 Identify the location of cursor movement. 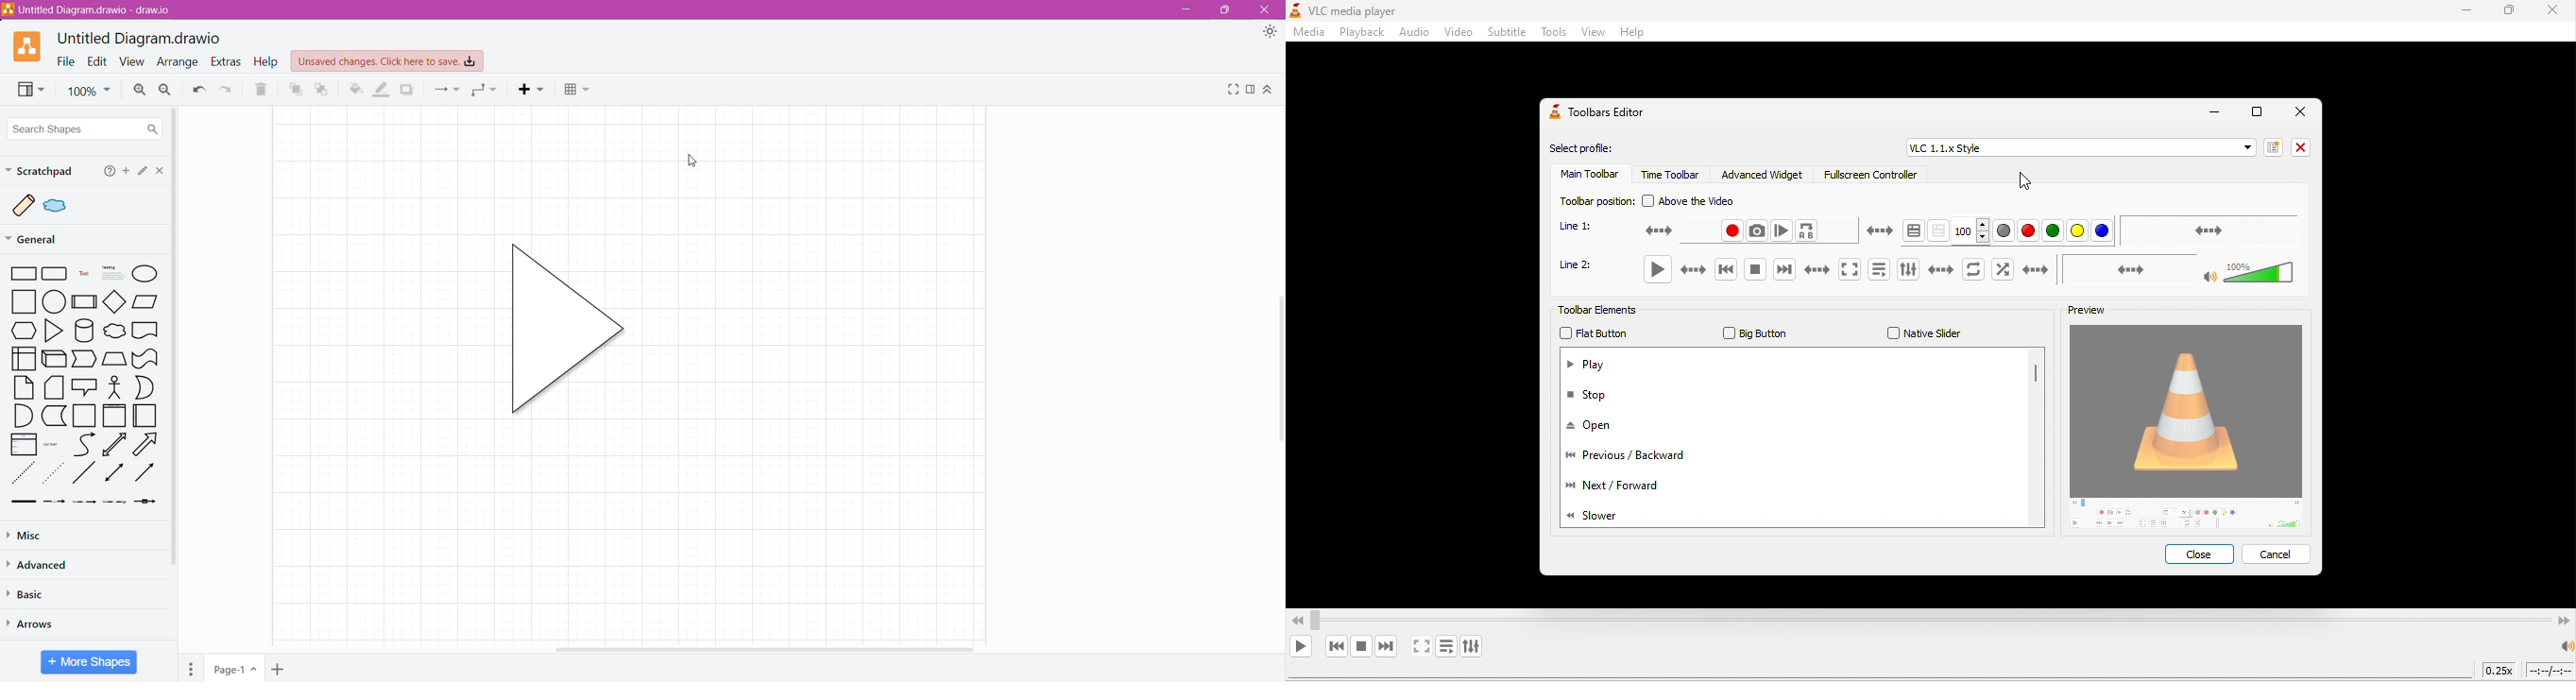
(2023, 180).